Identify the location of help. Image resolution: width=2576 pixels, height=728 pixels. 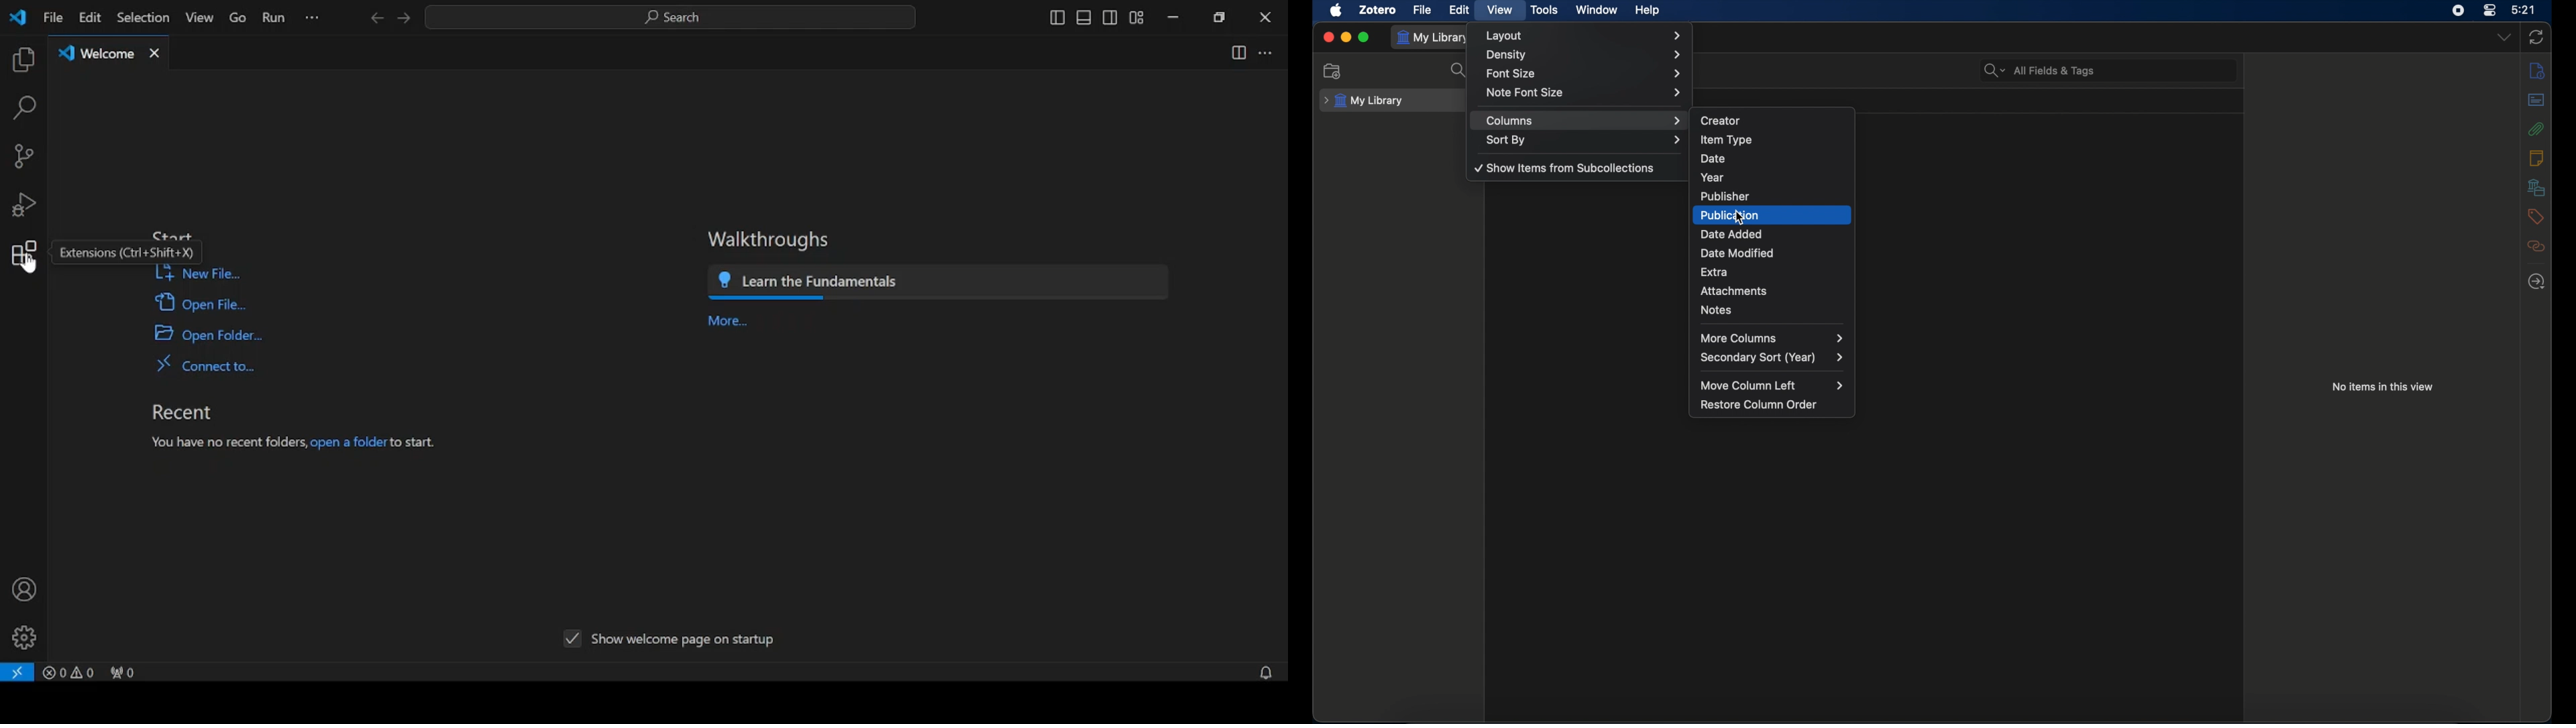
(1648, 10).